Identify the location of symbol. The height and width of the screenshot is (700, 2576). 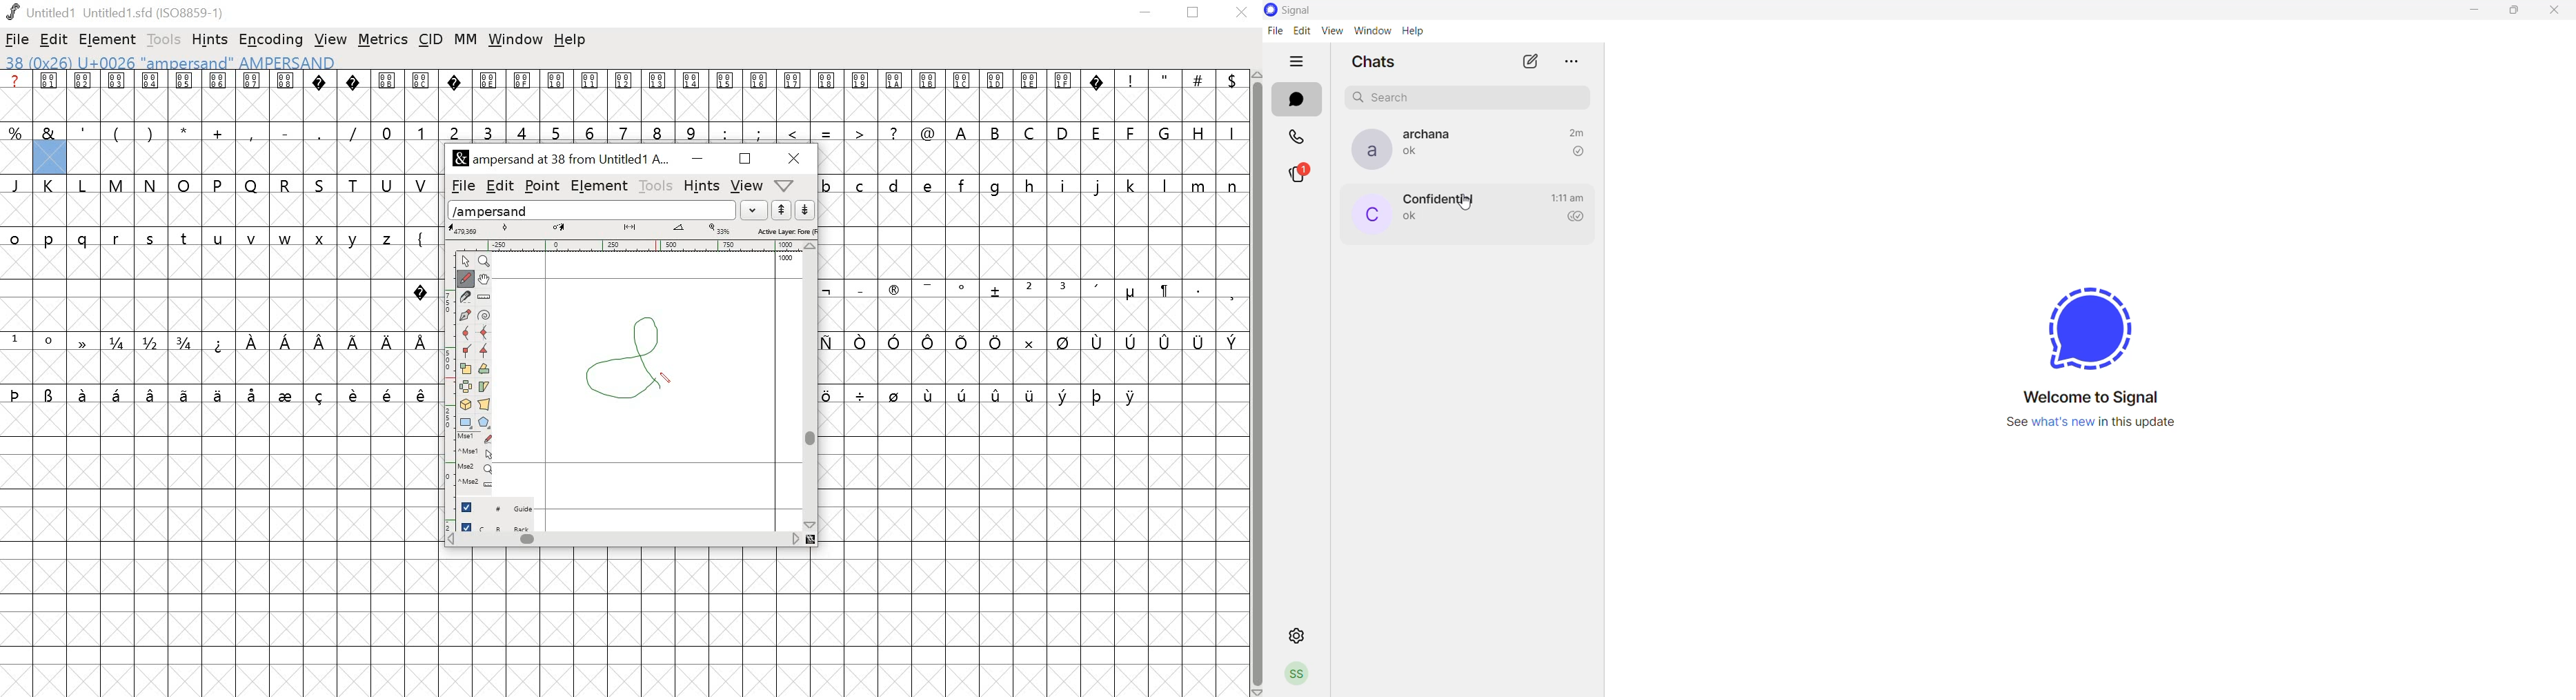
(84, 342).